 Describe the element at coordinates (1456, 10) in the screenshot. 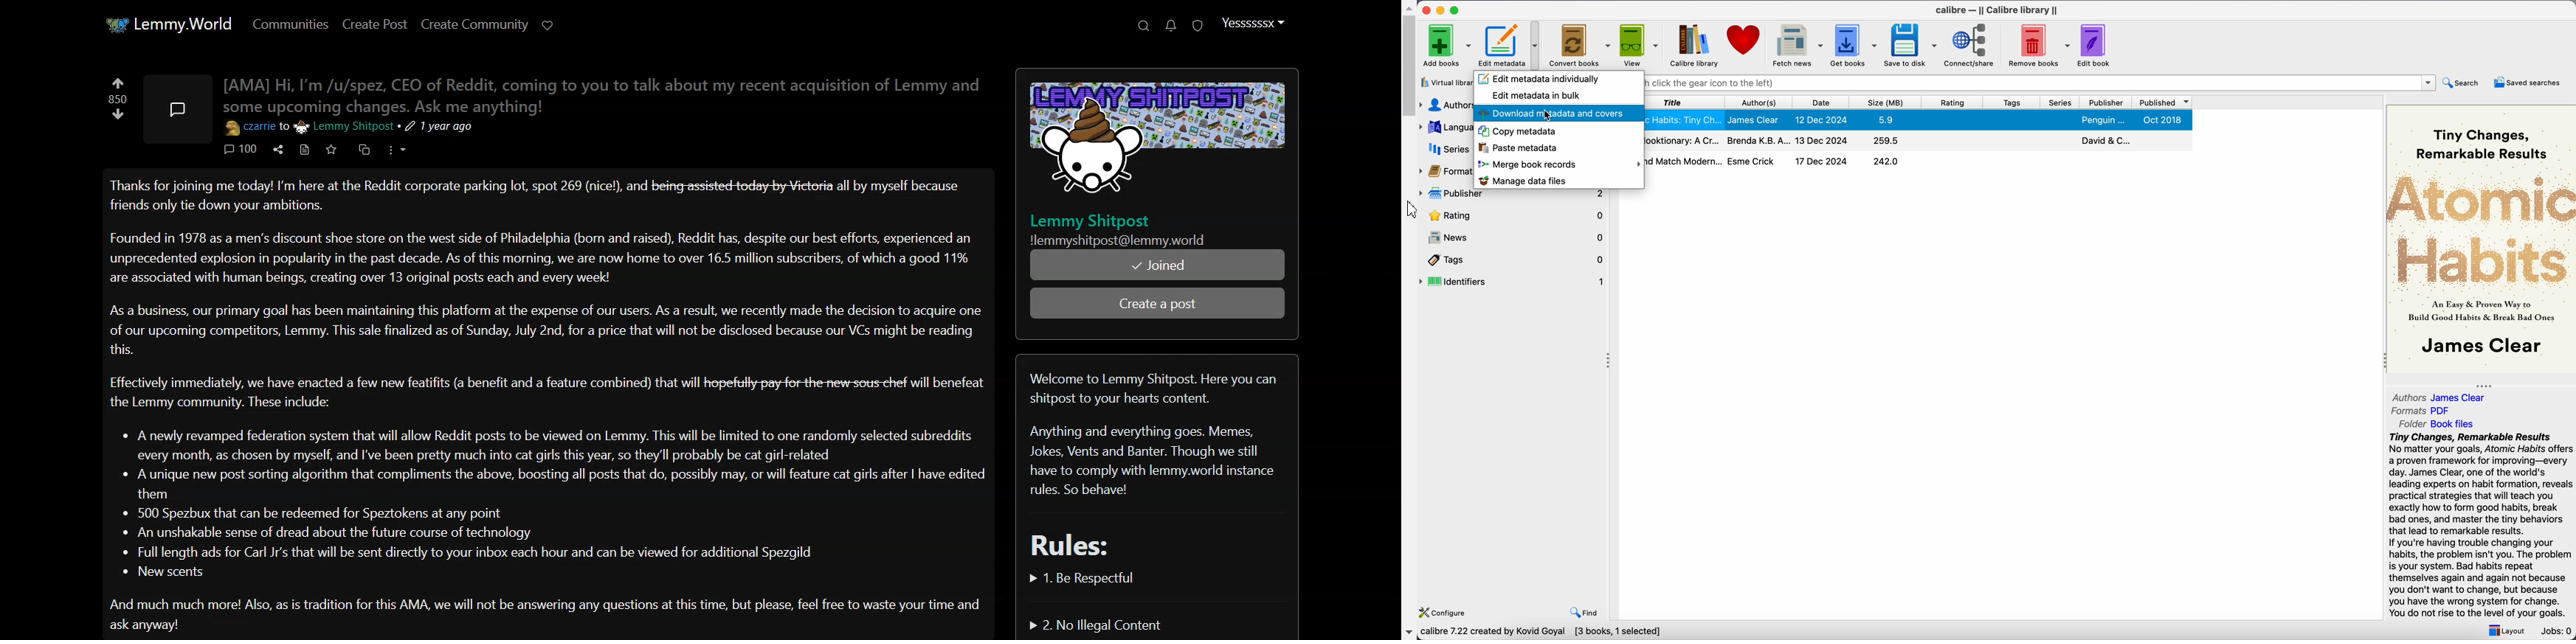

I see `maximize app` at that location.